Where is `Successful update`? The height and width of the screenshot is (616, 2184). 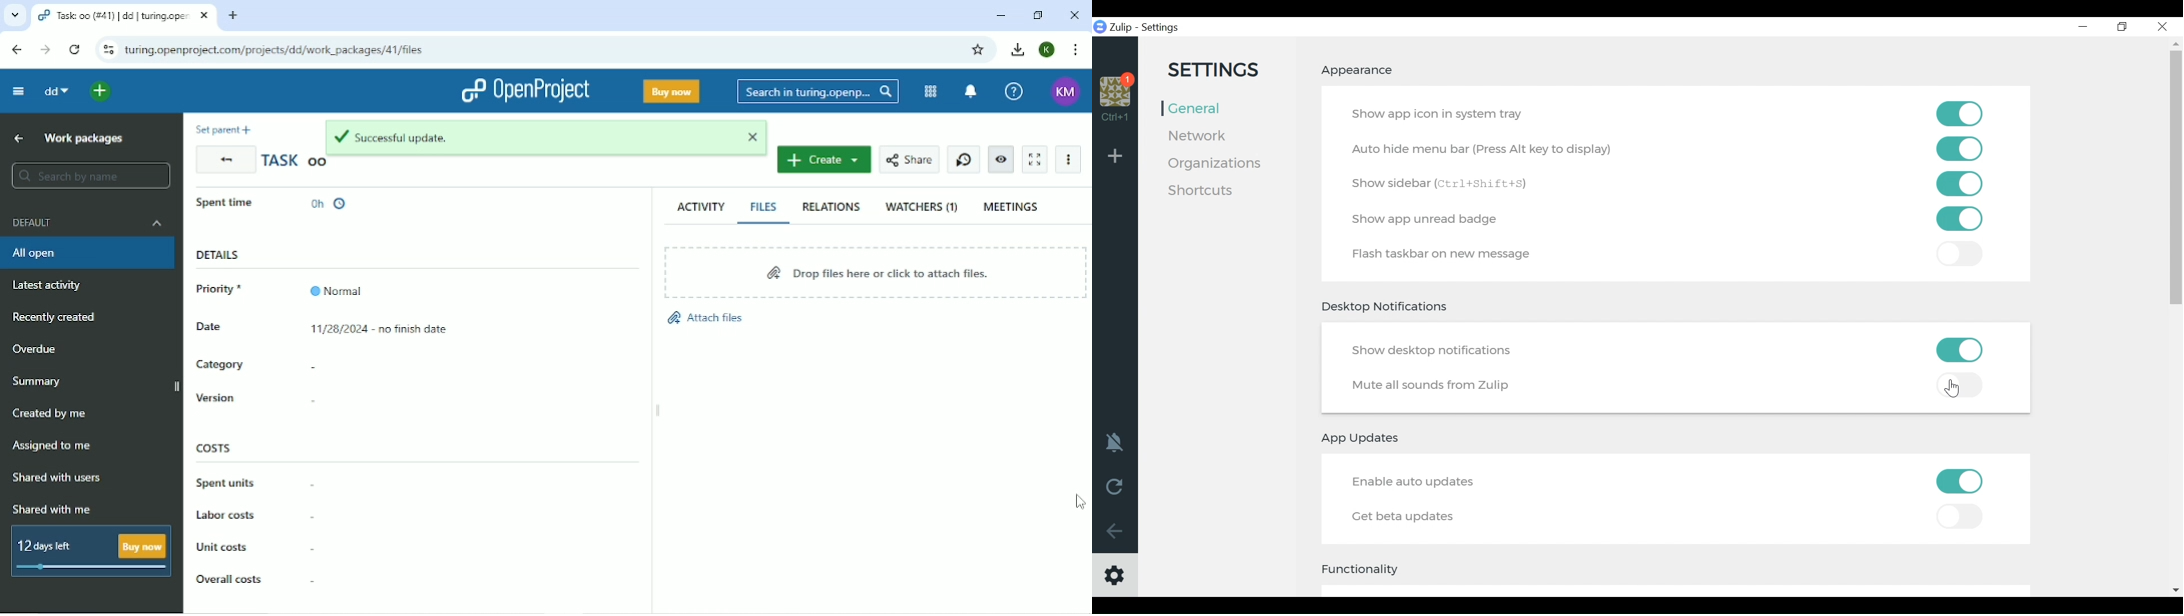 Successful update is located at coordinates (527, 136).